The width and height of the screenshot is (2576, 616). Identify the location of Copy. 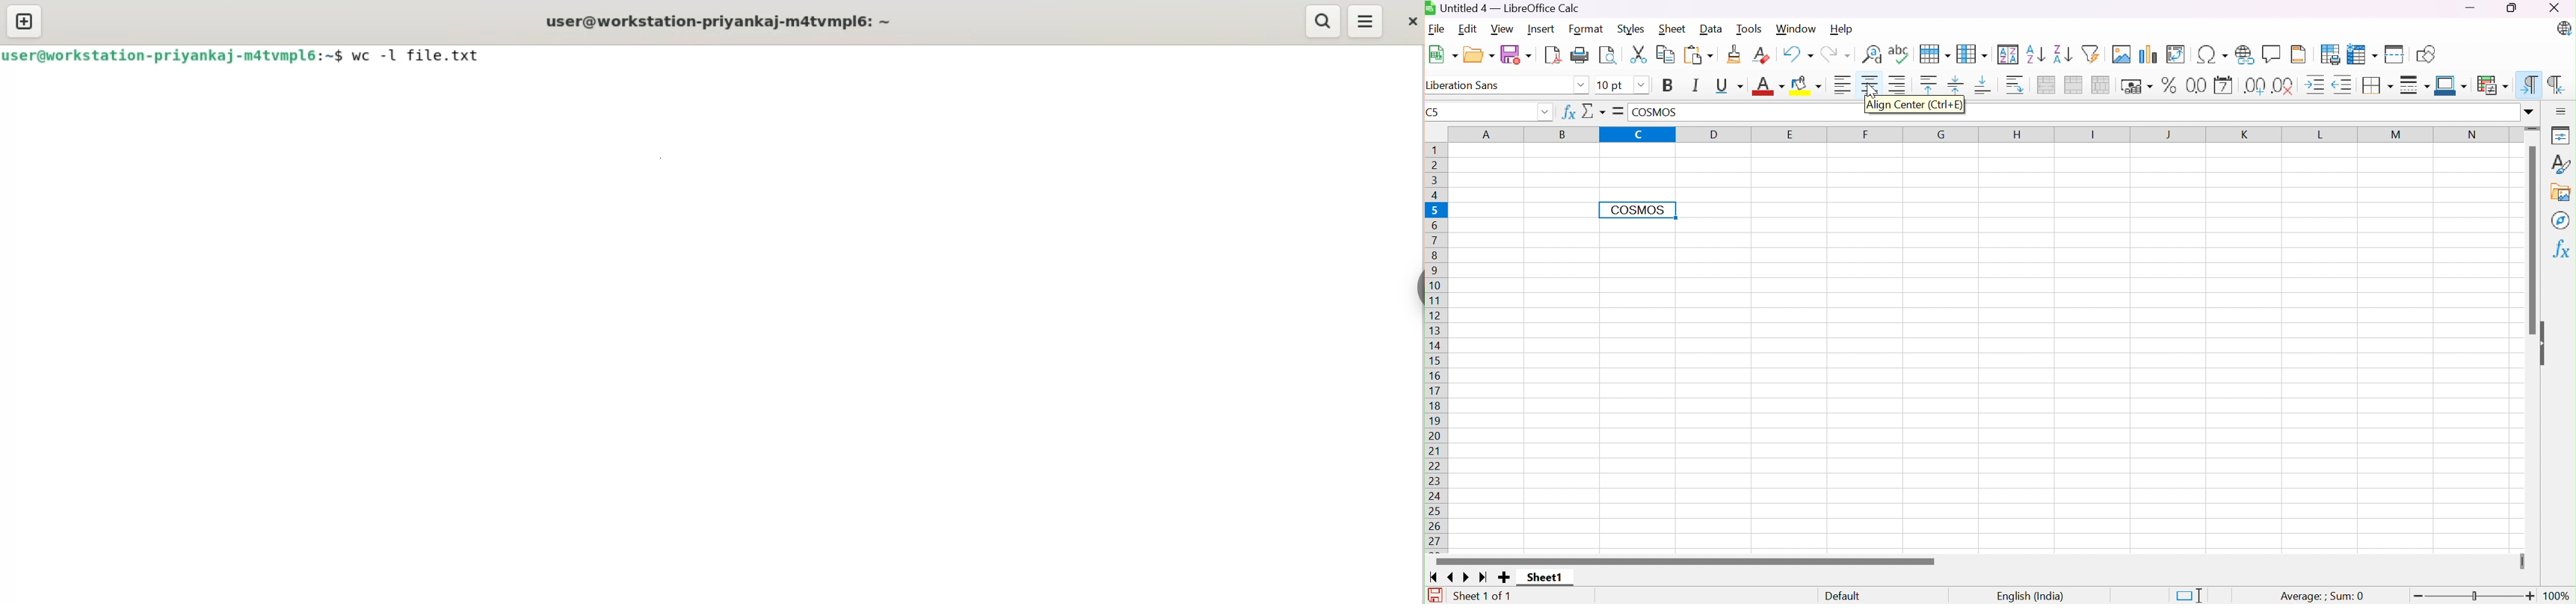
(1665, 54).